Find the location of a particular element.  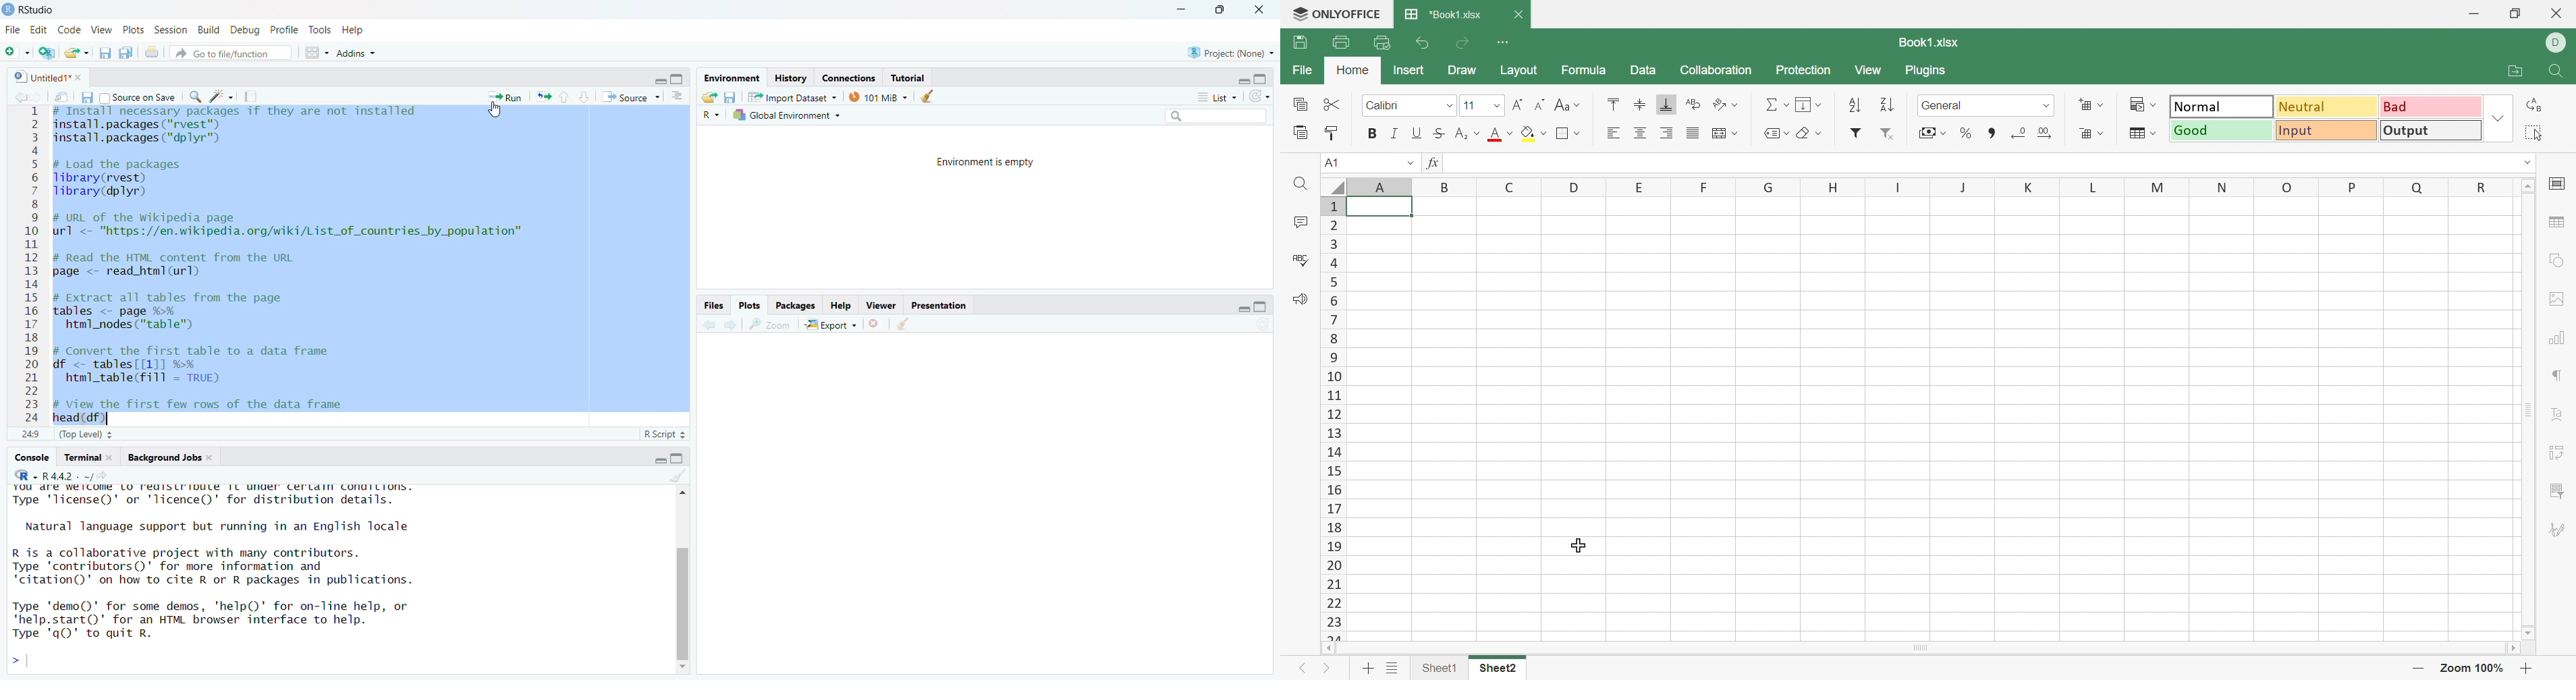

Tutorial is located at coordinates (908, 78).